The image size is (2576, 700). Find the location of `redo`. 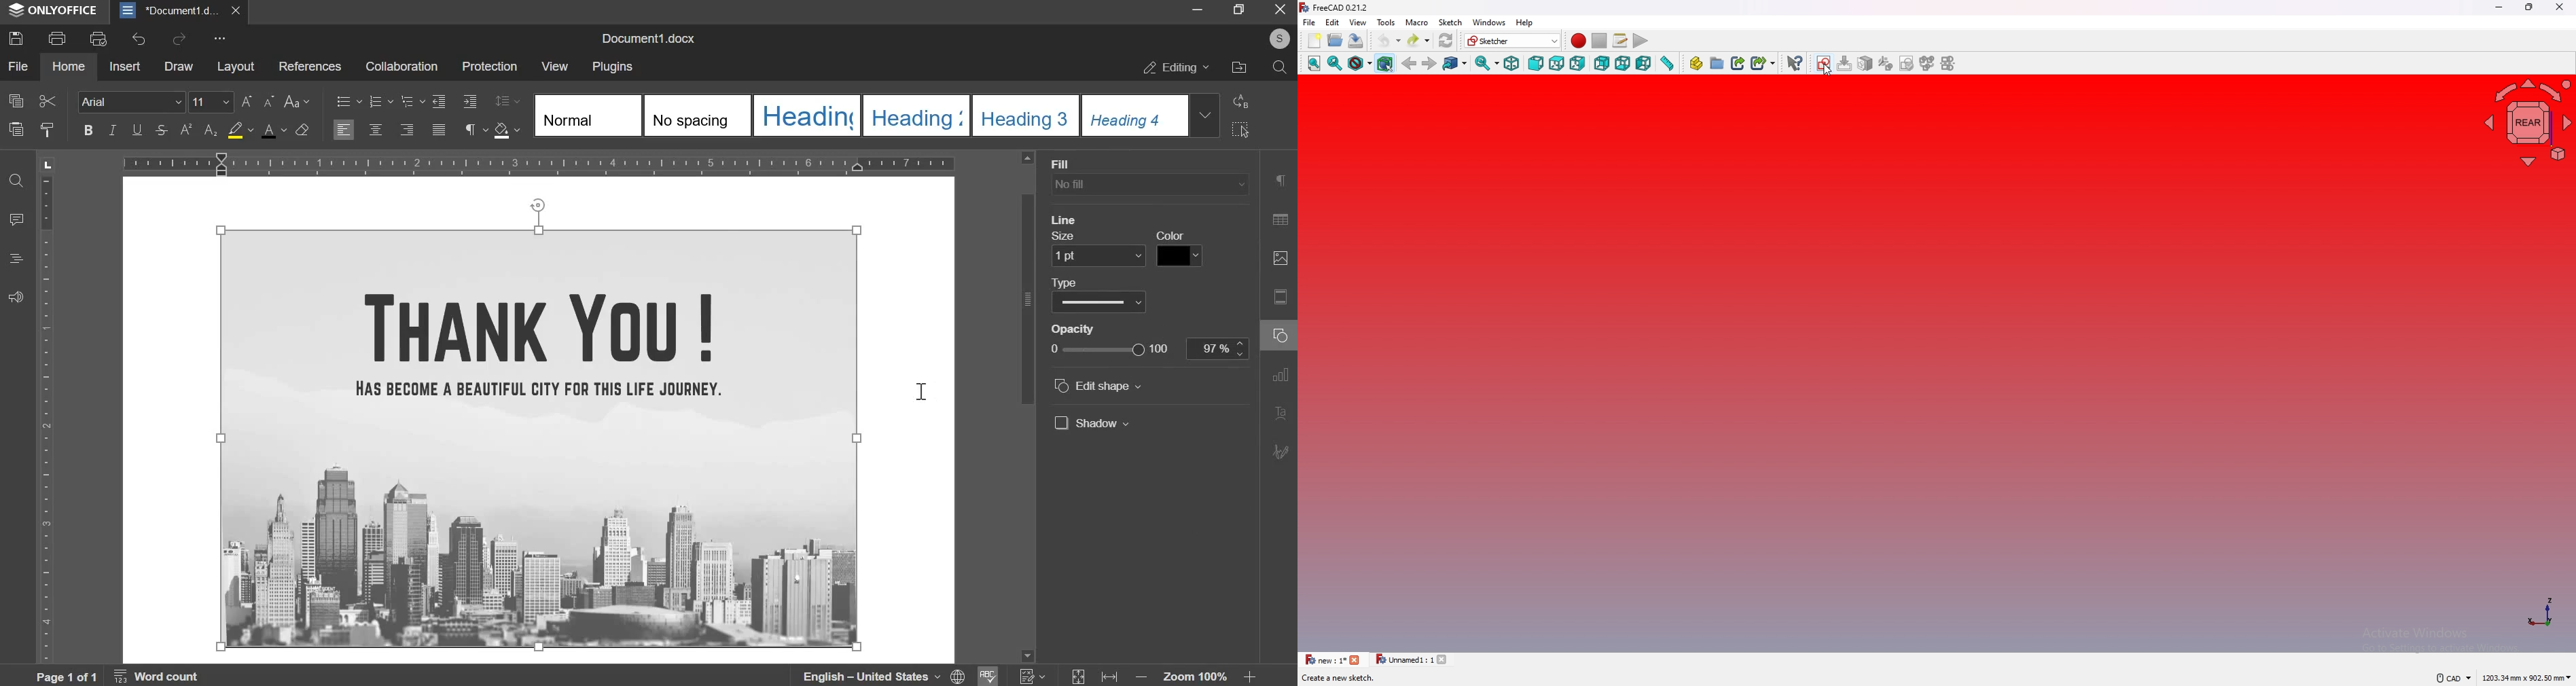

redo is located at coordinates (178, 38).